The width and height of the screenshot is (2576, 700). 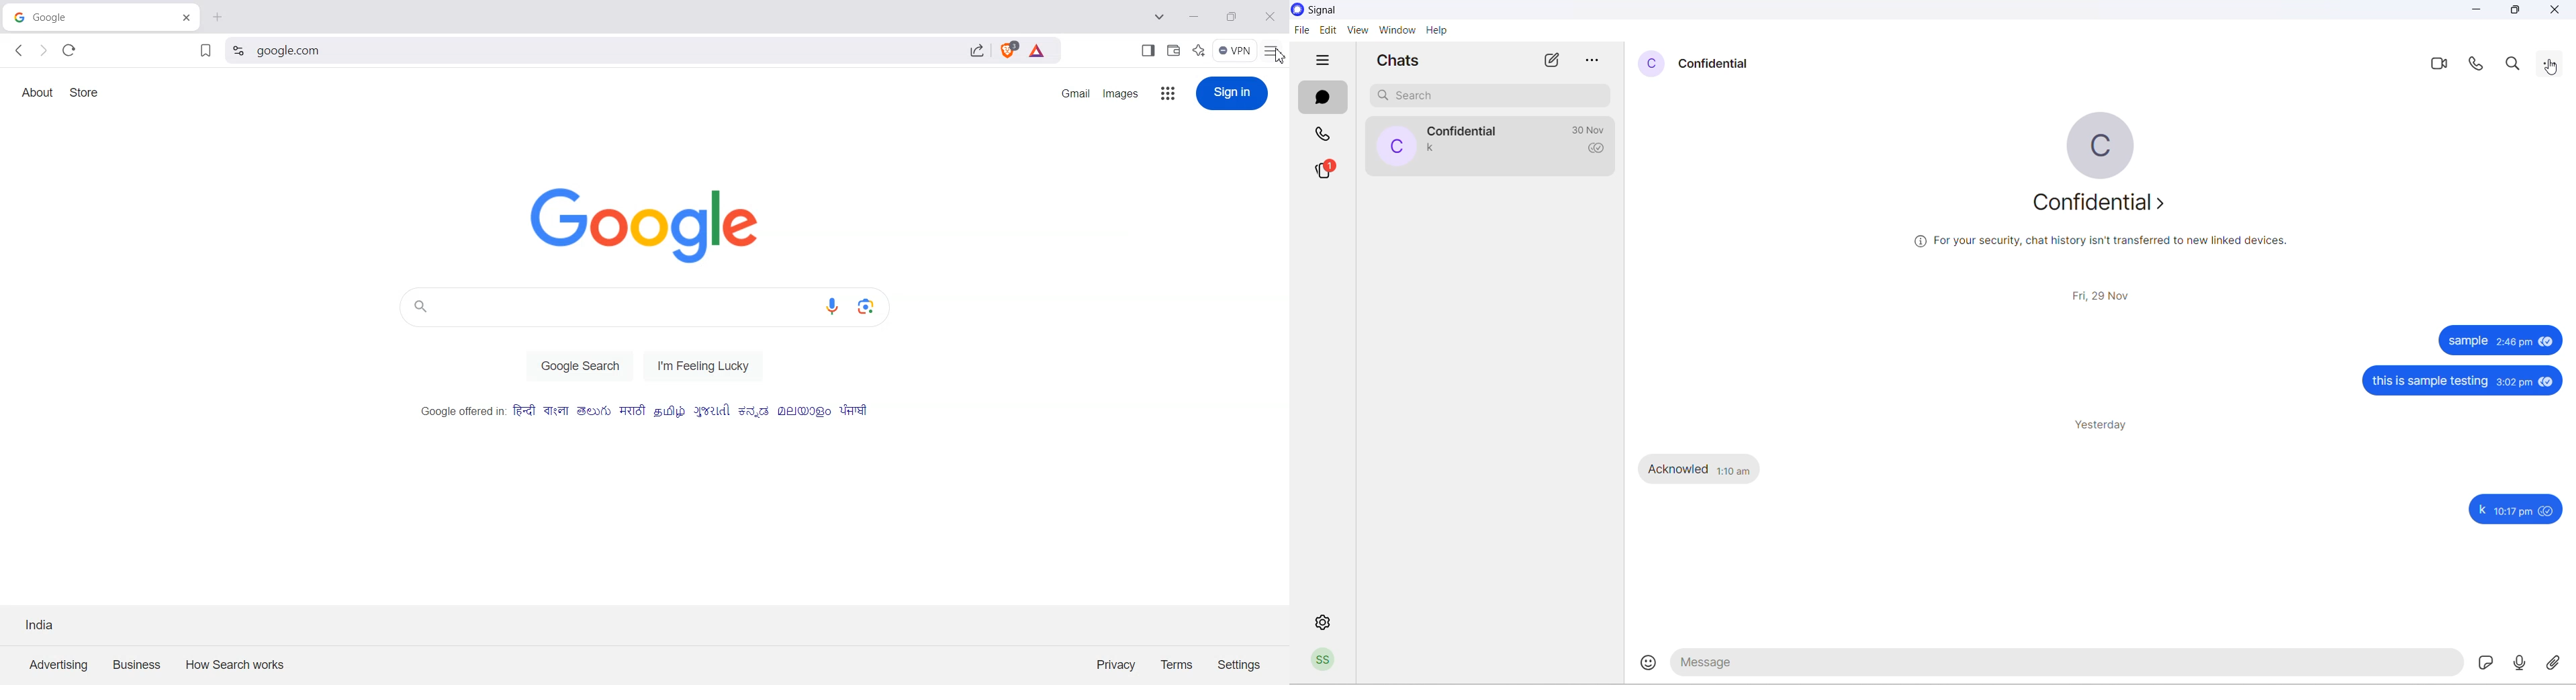 I want to click on more options, so click(x=2550, y=64).